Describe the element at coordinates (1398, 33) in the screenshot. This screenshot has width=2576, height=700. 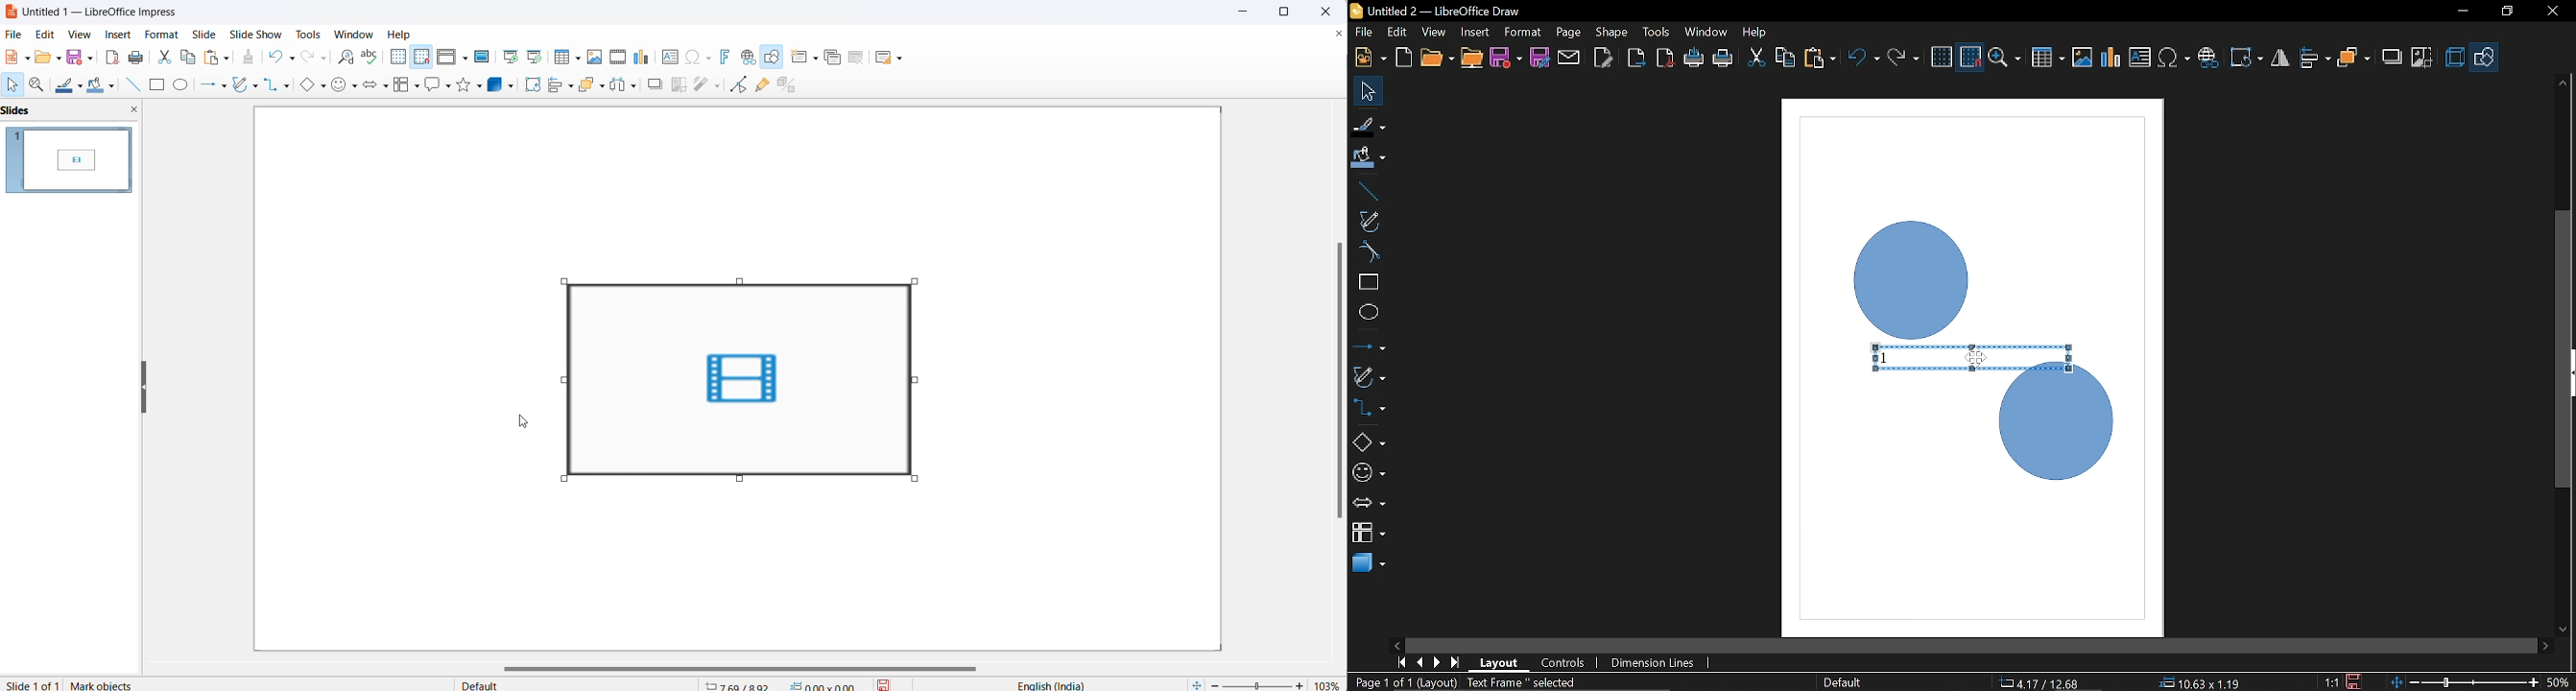
I see `Edit` at that location.